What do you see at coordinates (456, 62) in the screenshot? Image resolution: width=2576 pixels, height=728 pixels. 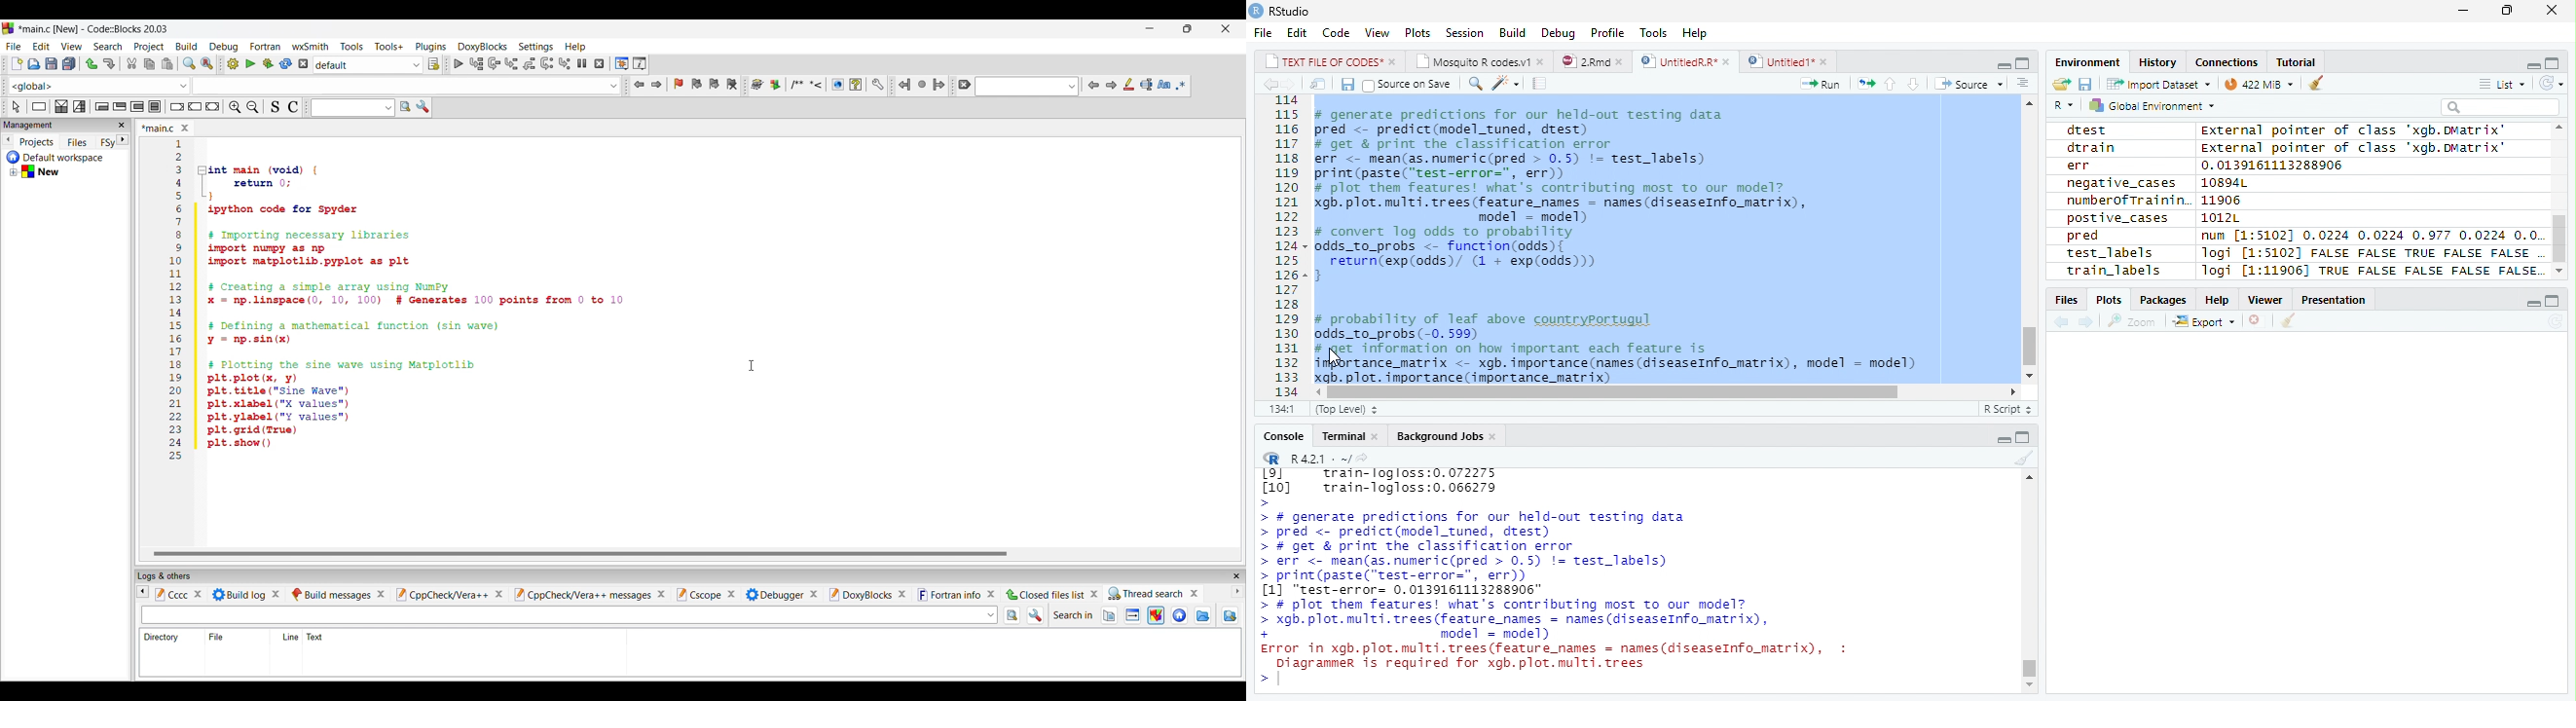 I see `Replace` at bounding box center [456, 62].